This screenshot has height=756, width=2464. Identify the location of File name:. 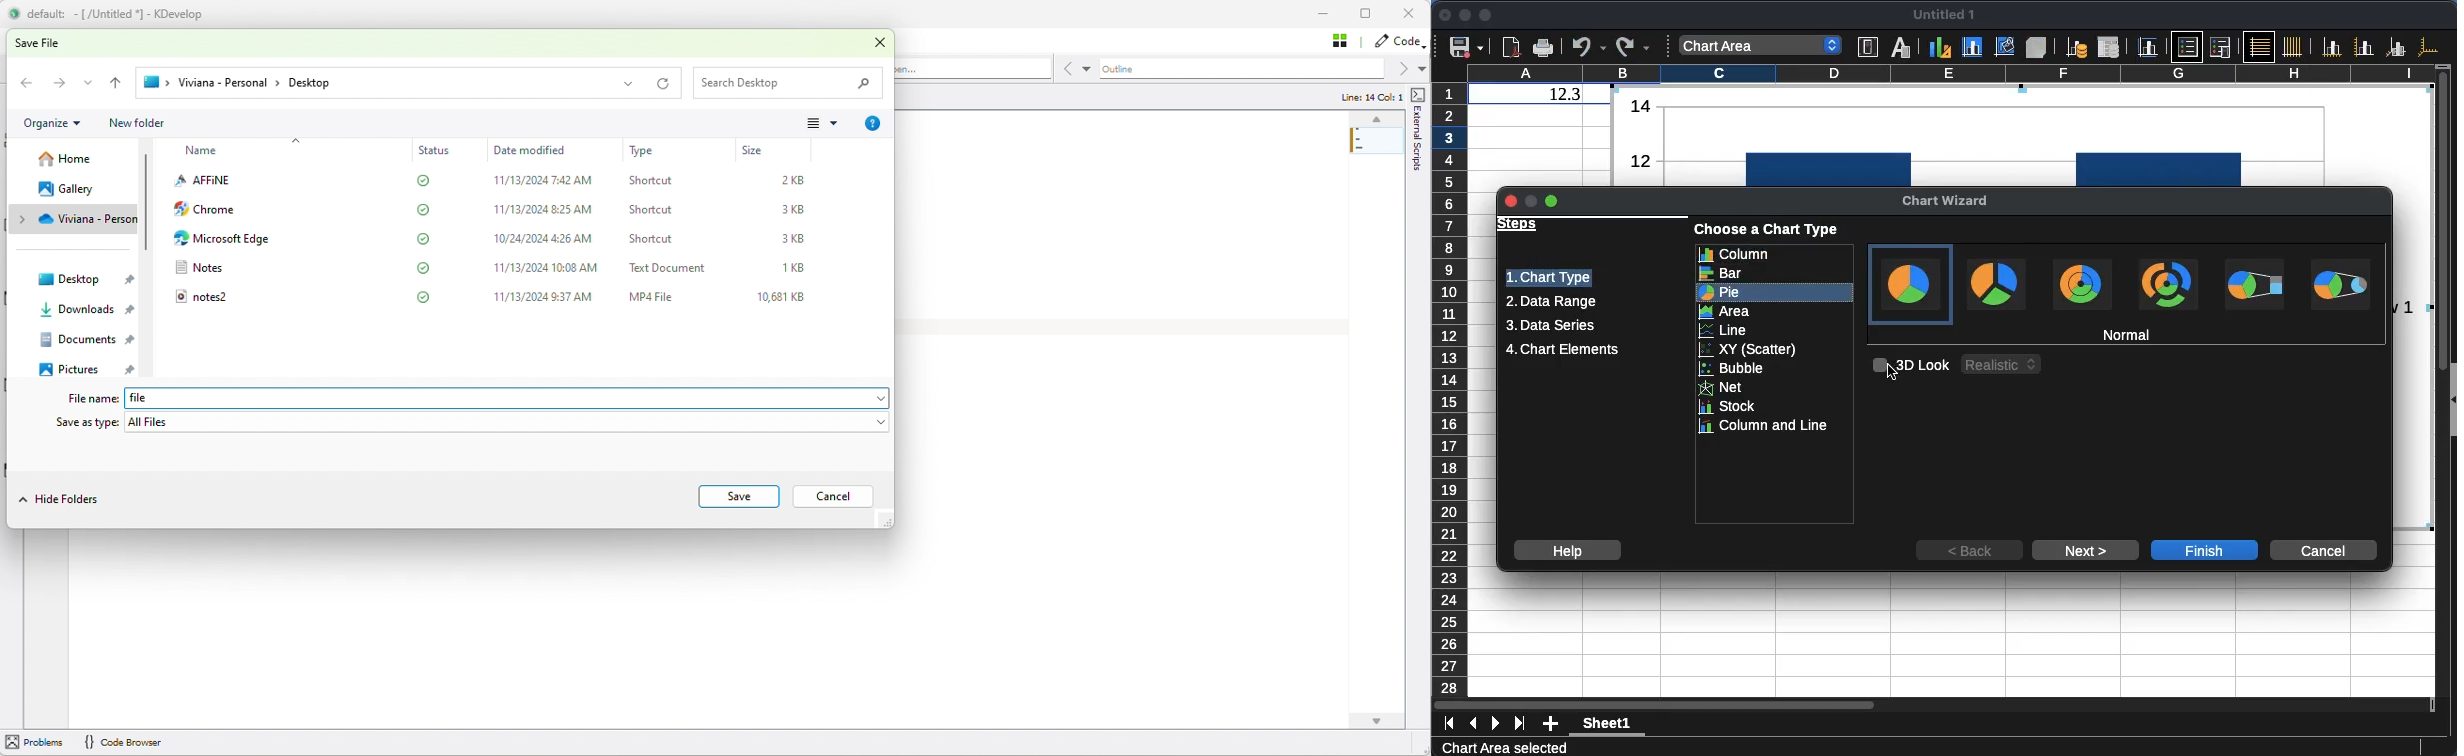
(84, 399).